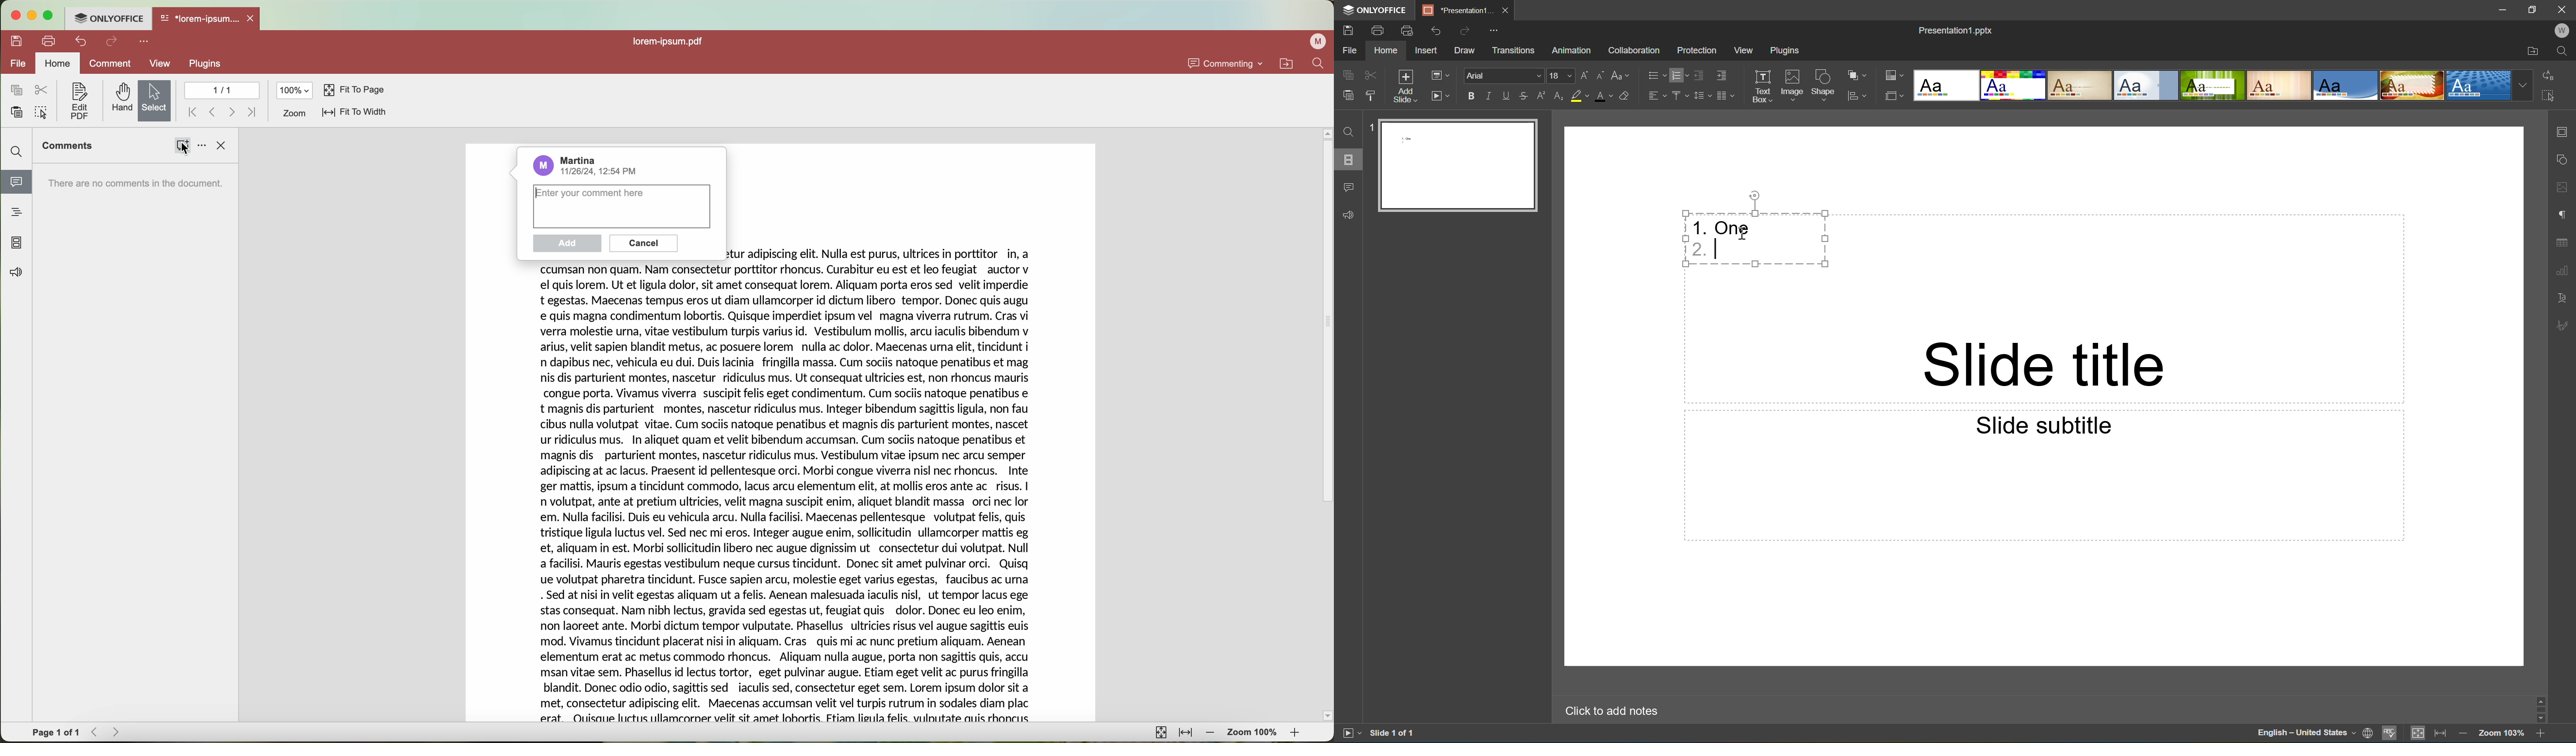  What do you see at coordinates (2563, 188) in the screenshot?
I see `Image settings` at bounding box center [2563, 188].